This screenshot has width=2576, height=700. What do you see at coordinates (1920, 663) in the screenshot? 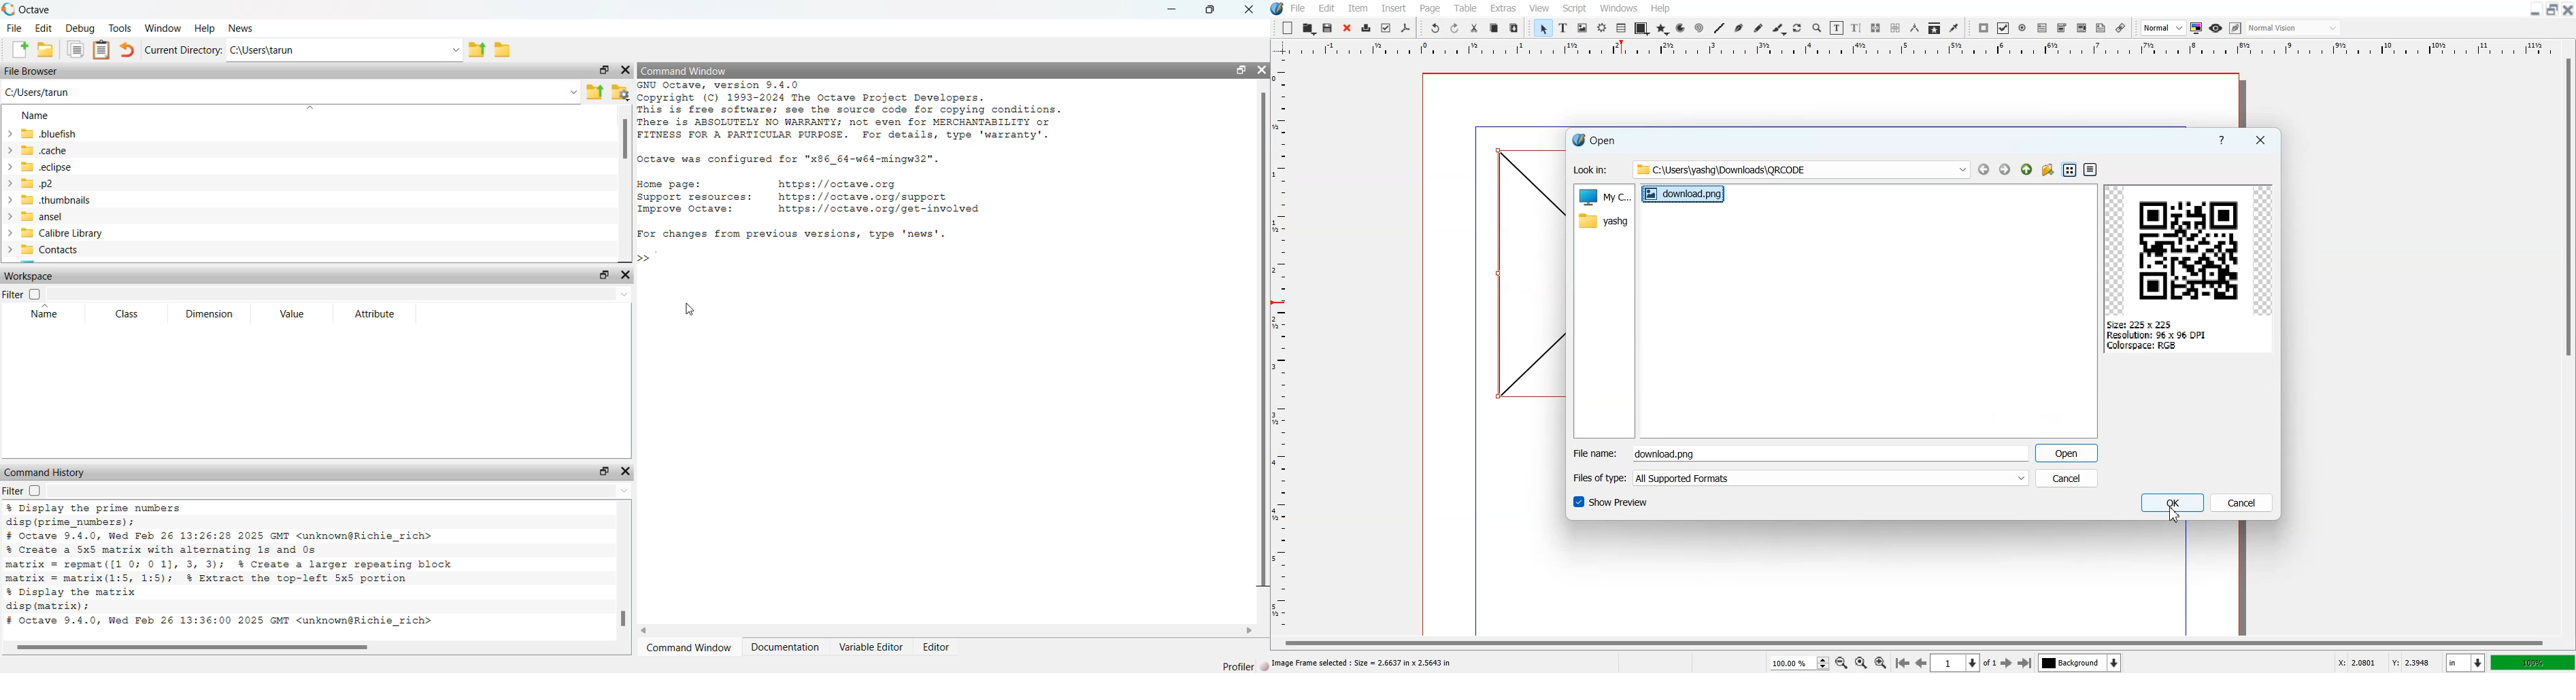
I see `Go to Previous page` at bounding box center [1920, 663].